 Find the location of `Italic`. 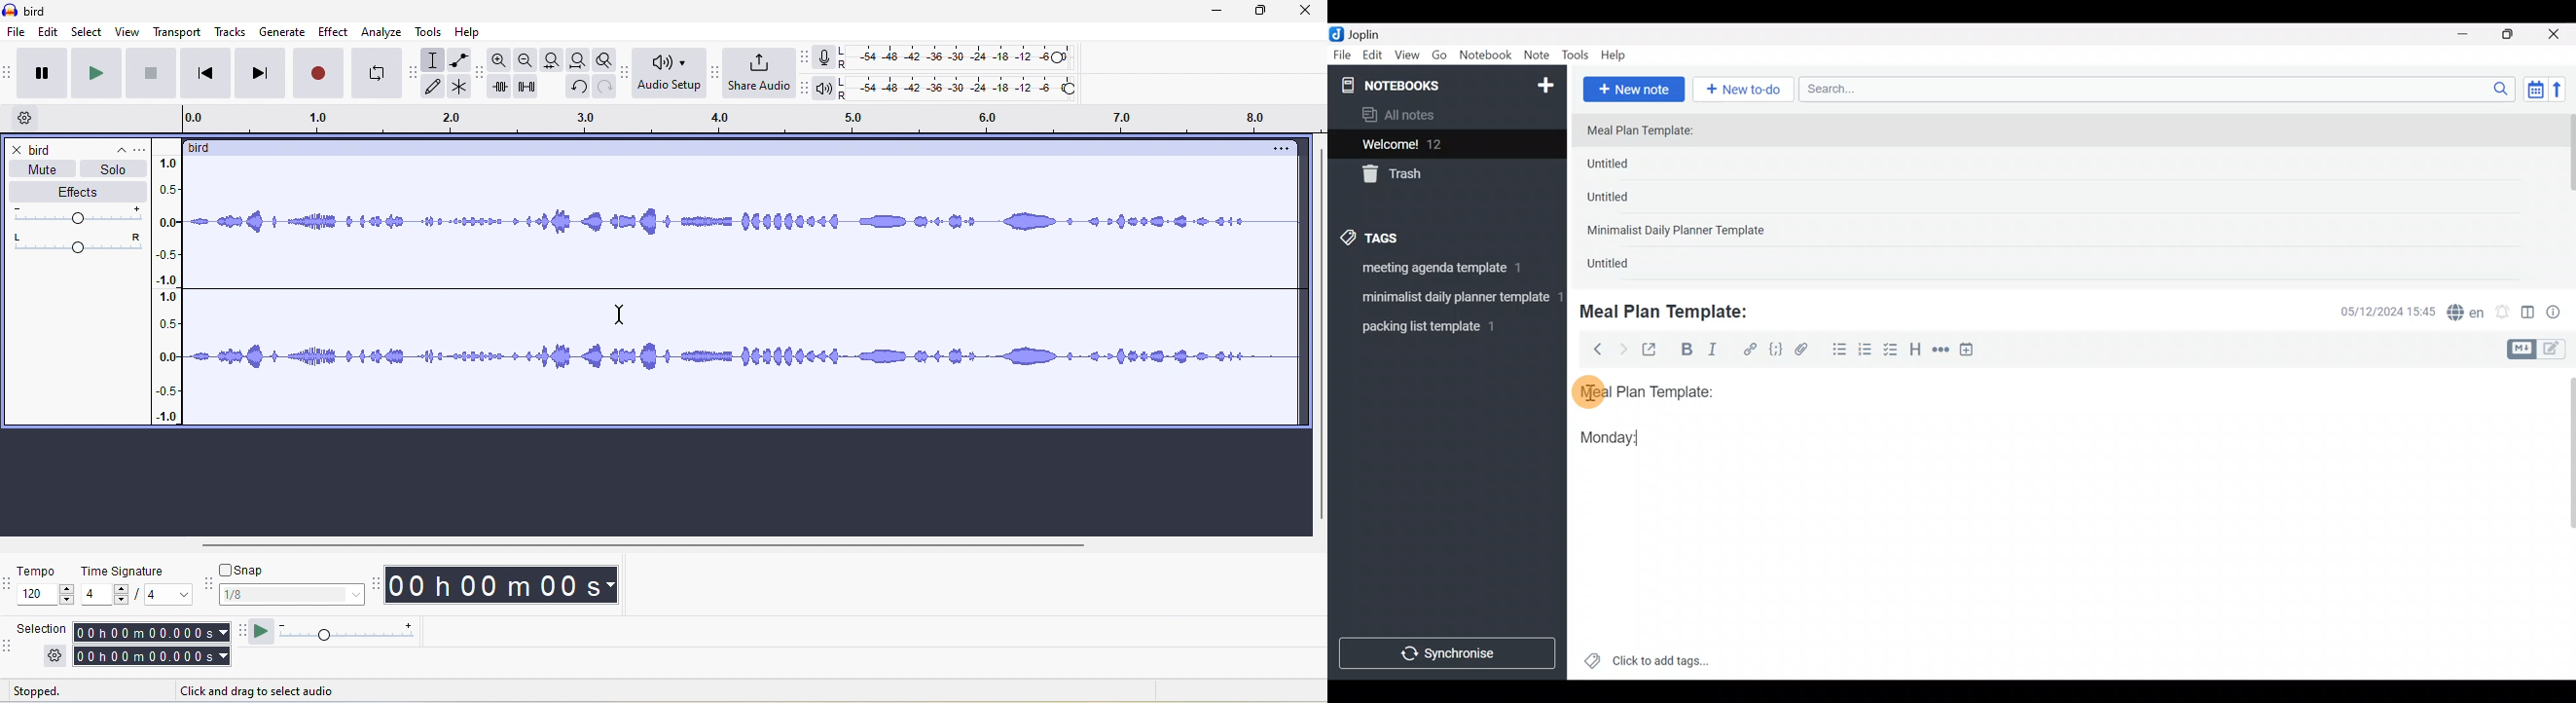

Italic is located at coordinates (1711, 352).